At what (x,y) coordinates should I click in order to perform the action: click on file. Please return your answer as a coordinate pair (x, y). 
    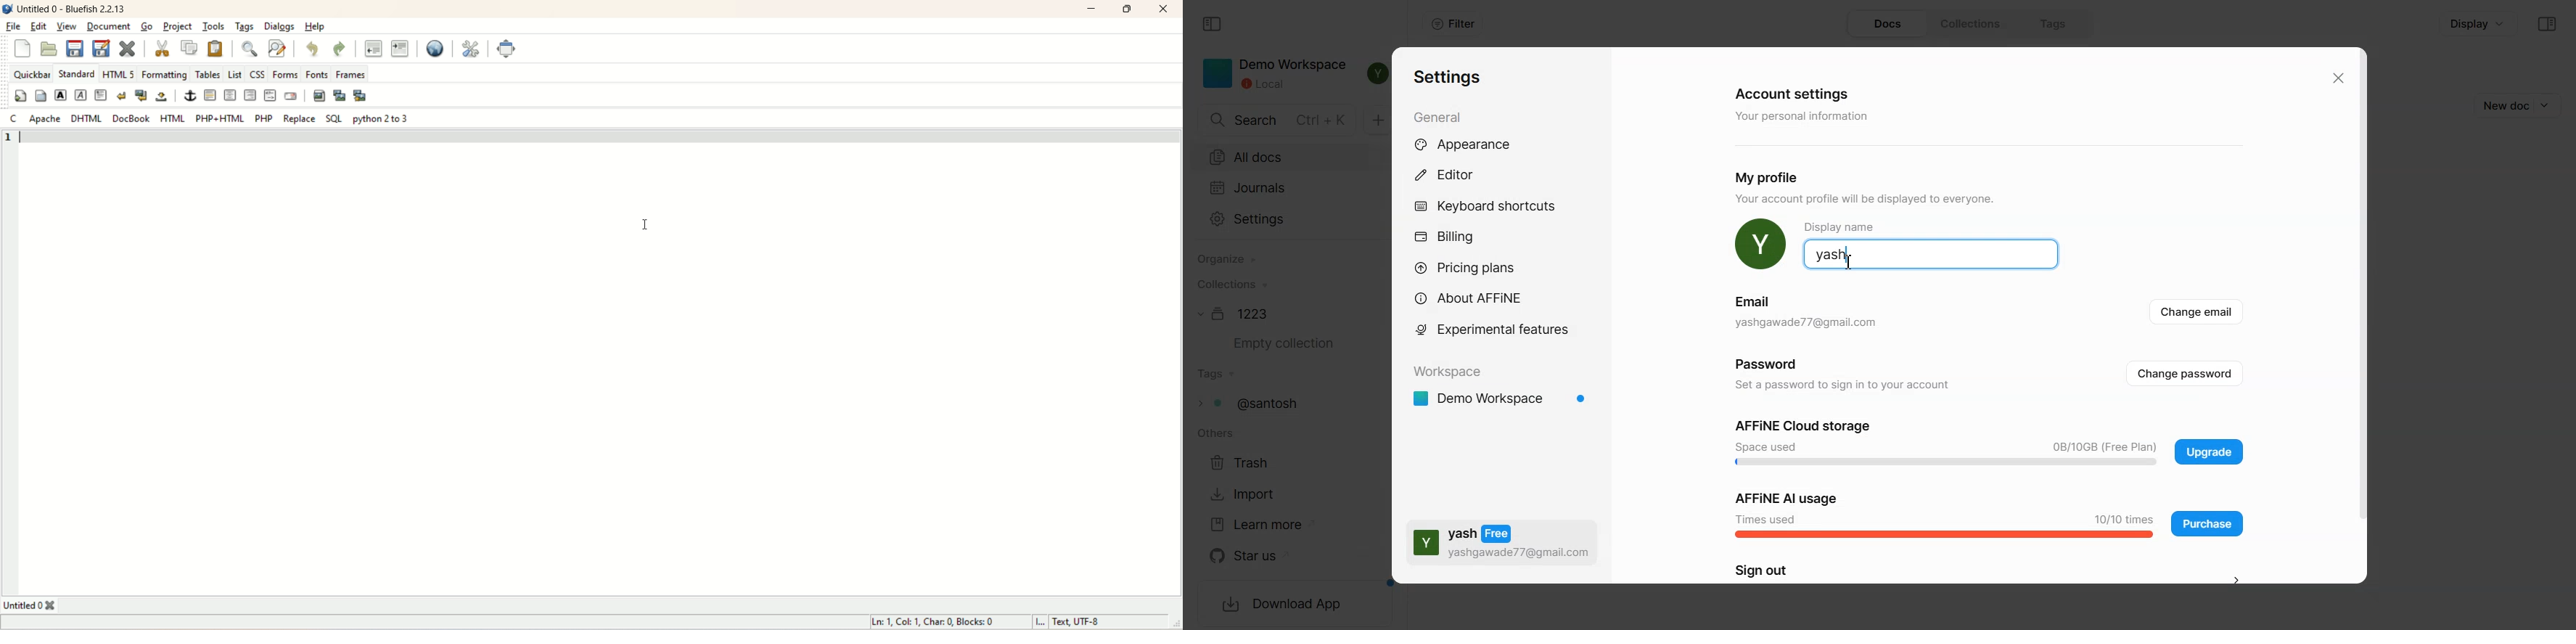
    Looking at the image, I should click on (13, 26).